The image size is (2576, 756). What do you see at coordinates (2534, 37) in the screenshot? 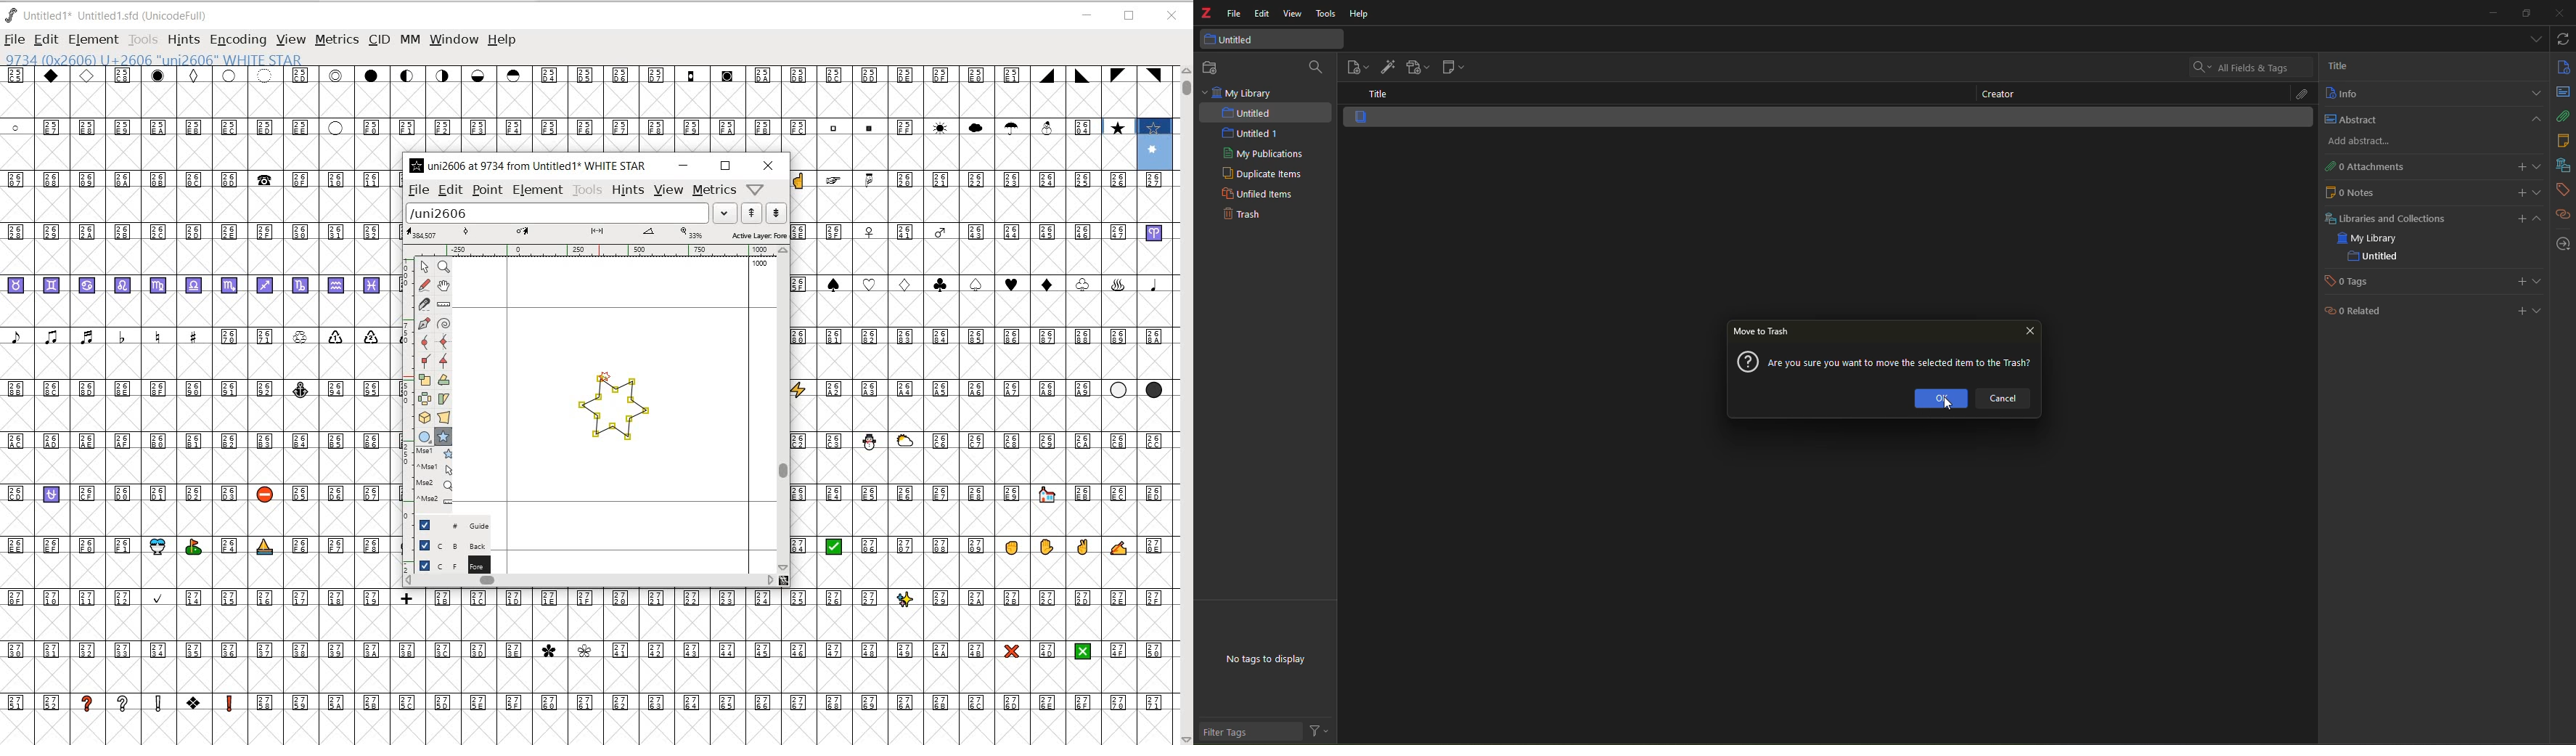
I see `tabs` at bounding box center [2534, 37].